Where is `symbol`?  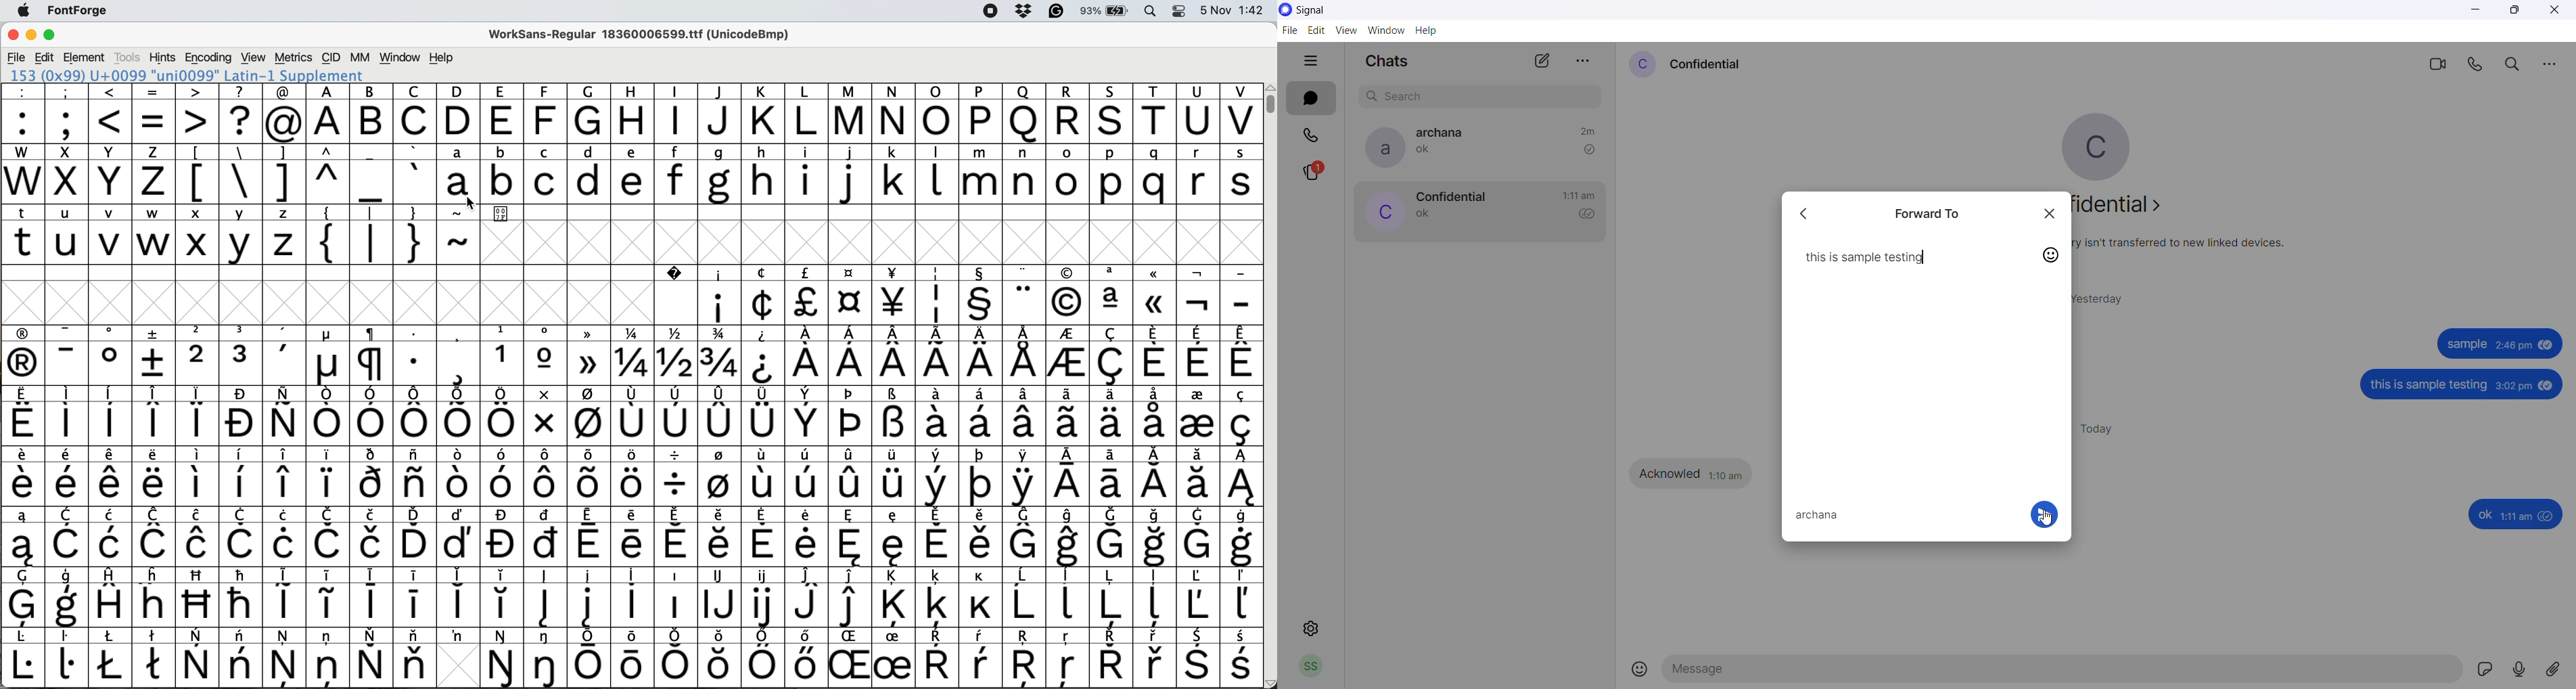
symbol is located at coordinates (502, 416).